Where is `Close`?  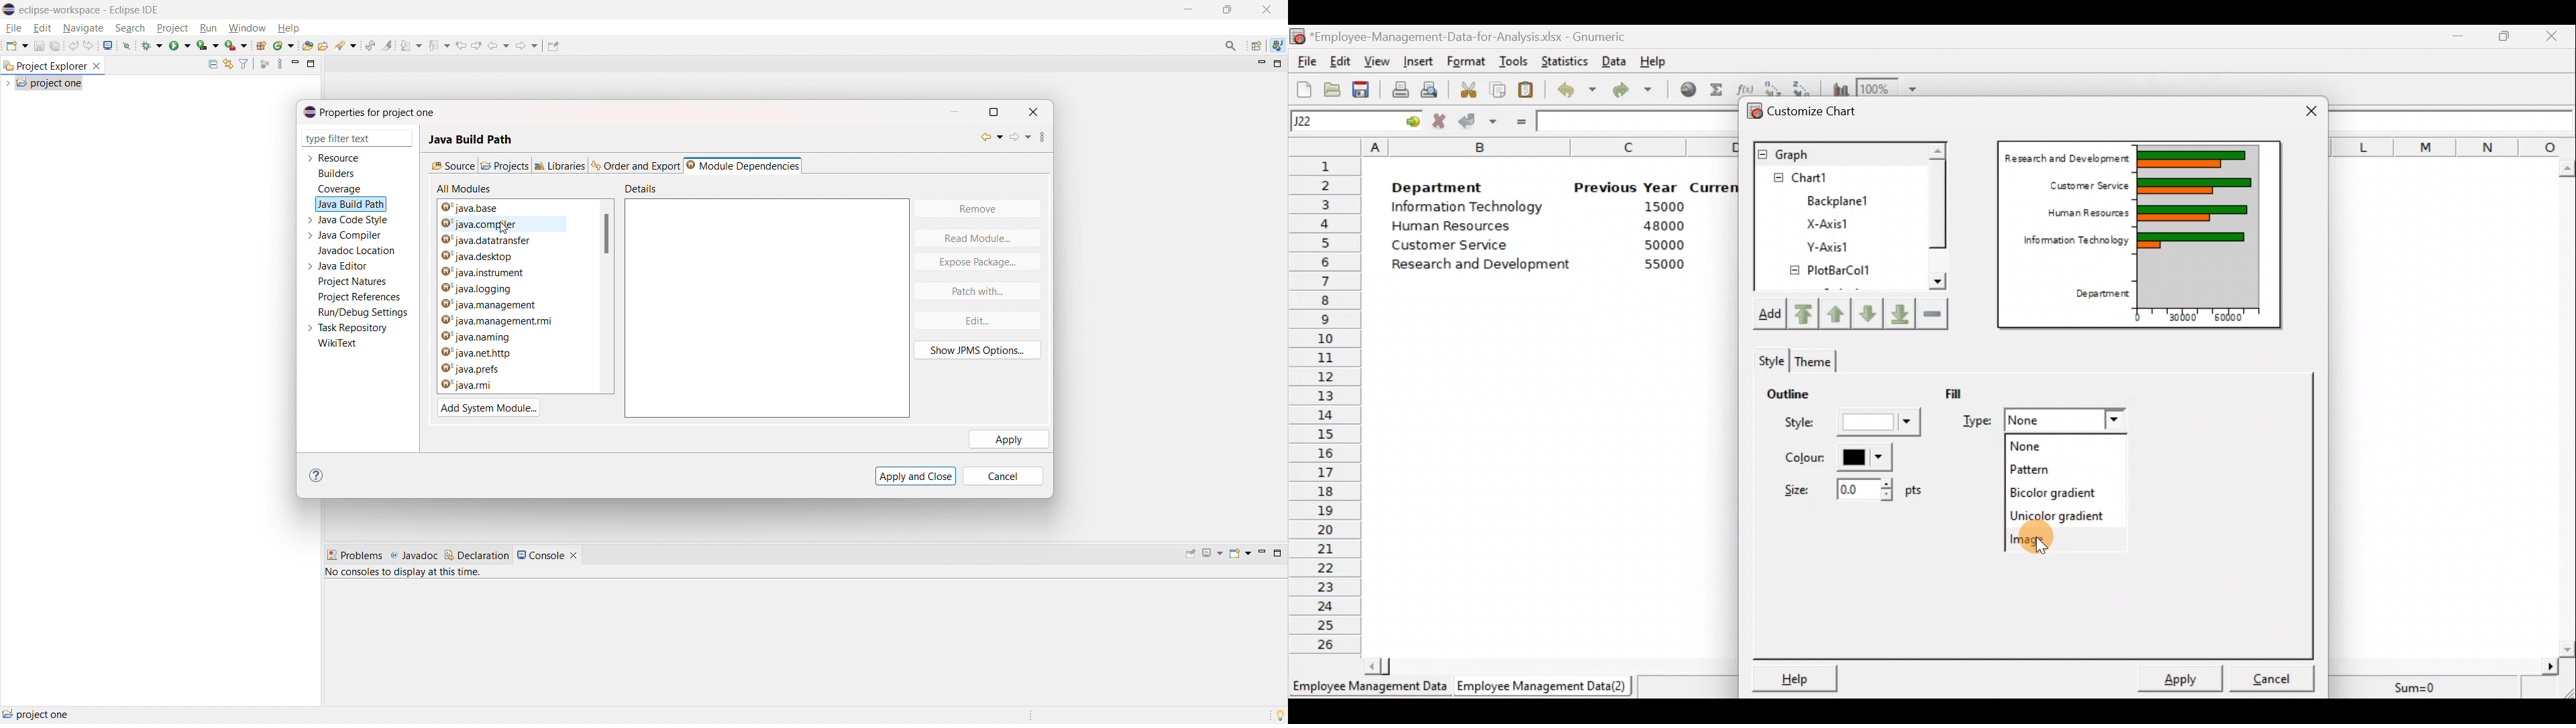
Close is located at coordinates (2555, 36).